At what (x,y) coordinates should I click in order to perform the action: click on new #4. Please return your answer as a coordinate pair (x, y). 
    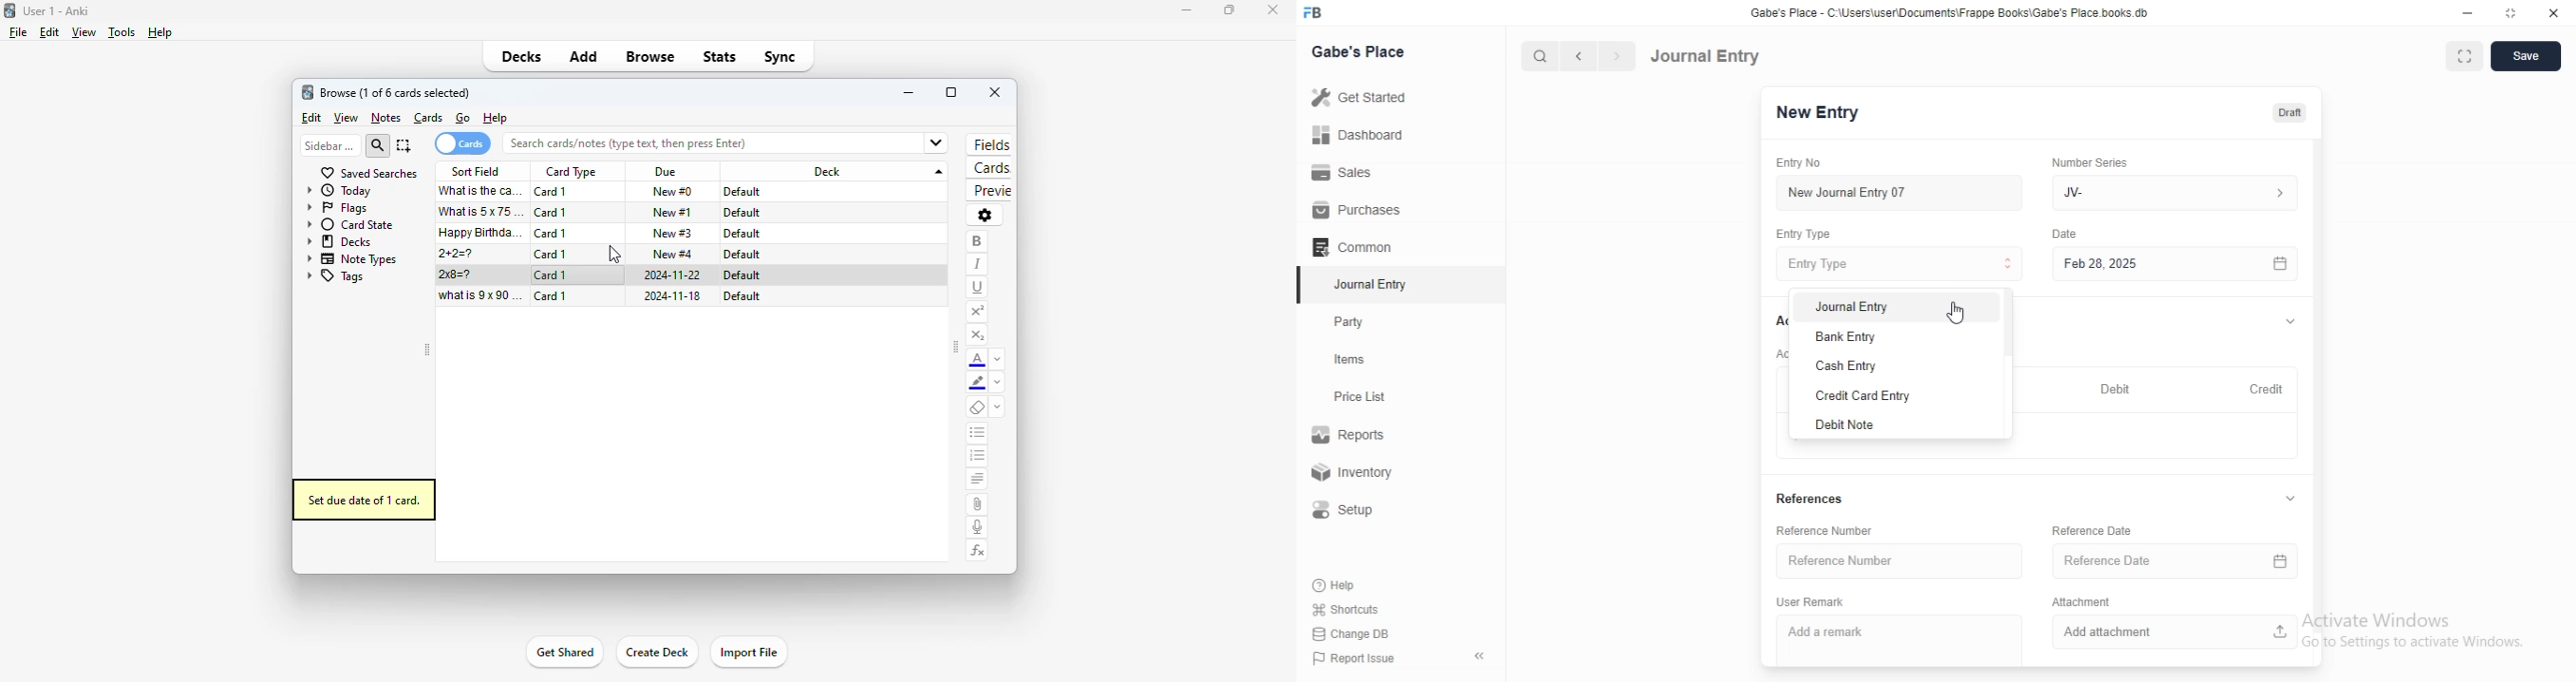
    Looking at the image, I should click on (673, 254).